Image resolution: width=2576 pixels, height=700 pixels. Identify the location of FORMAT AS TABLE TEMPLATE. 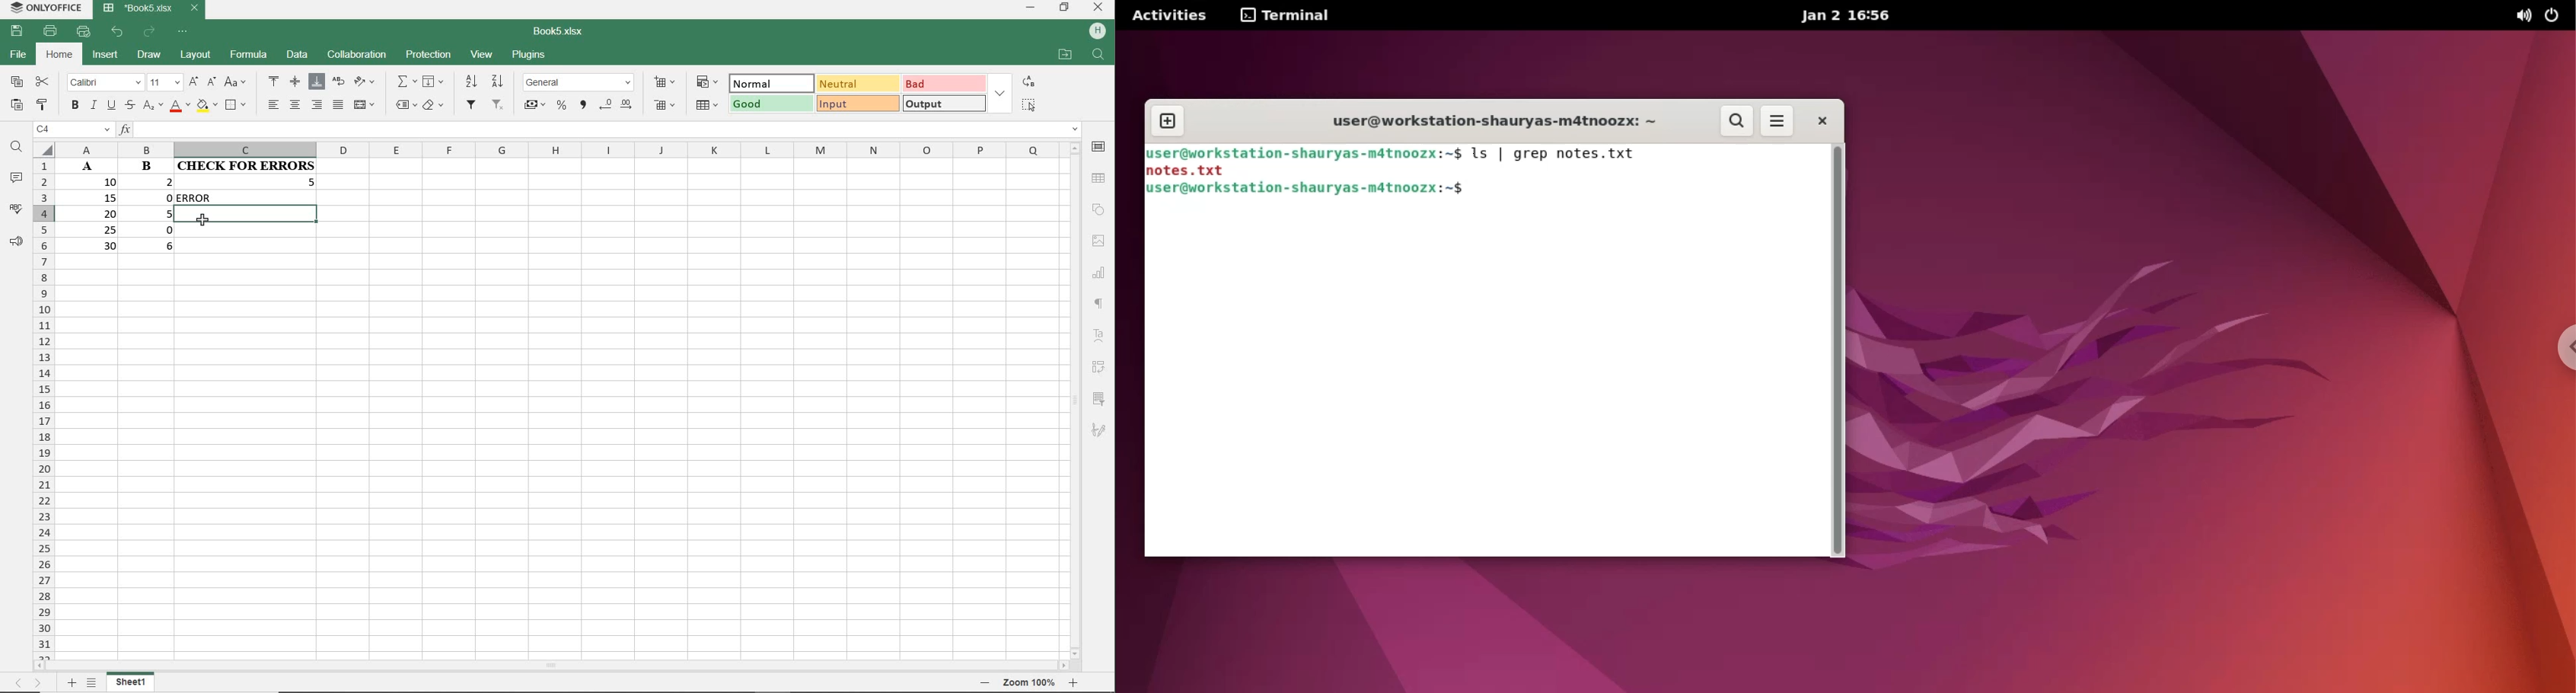
(707, 105).